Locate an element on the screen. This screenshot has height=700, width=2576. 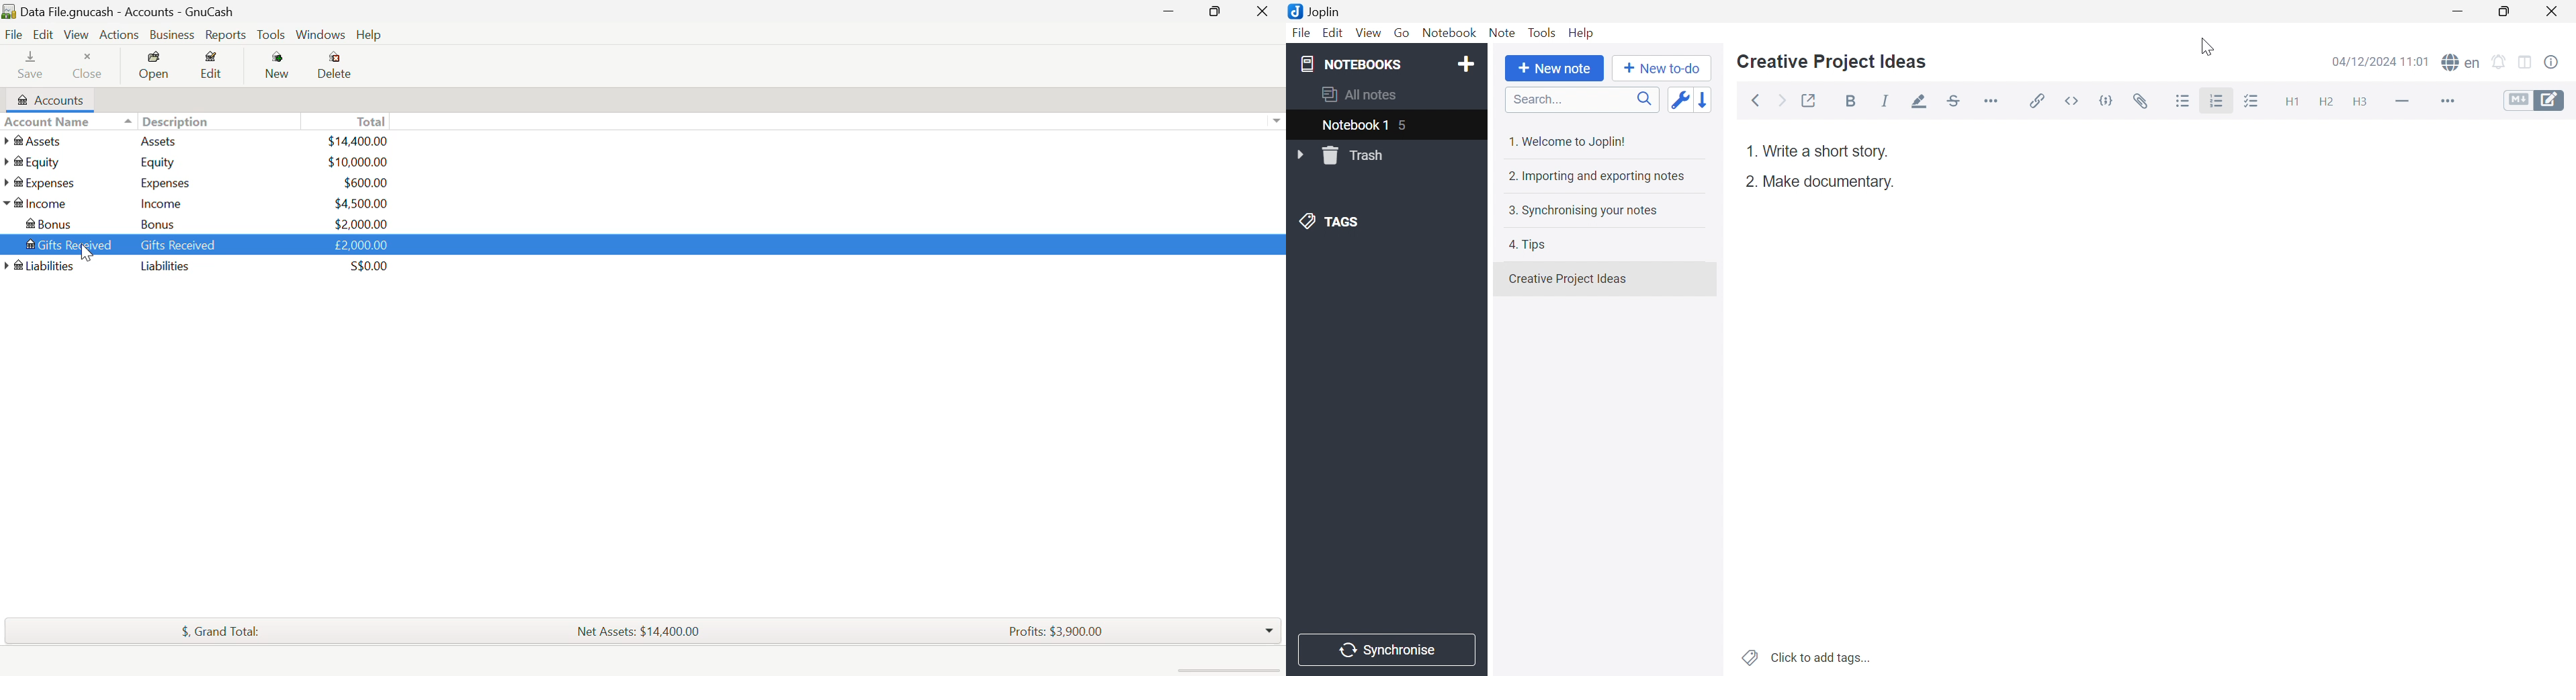
Bulleted list is located at coordinates (2182, 101).